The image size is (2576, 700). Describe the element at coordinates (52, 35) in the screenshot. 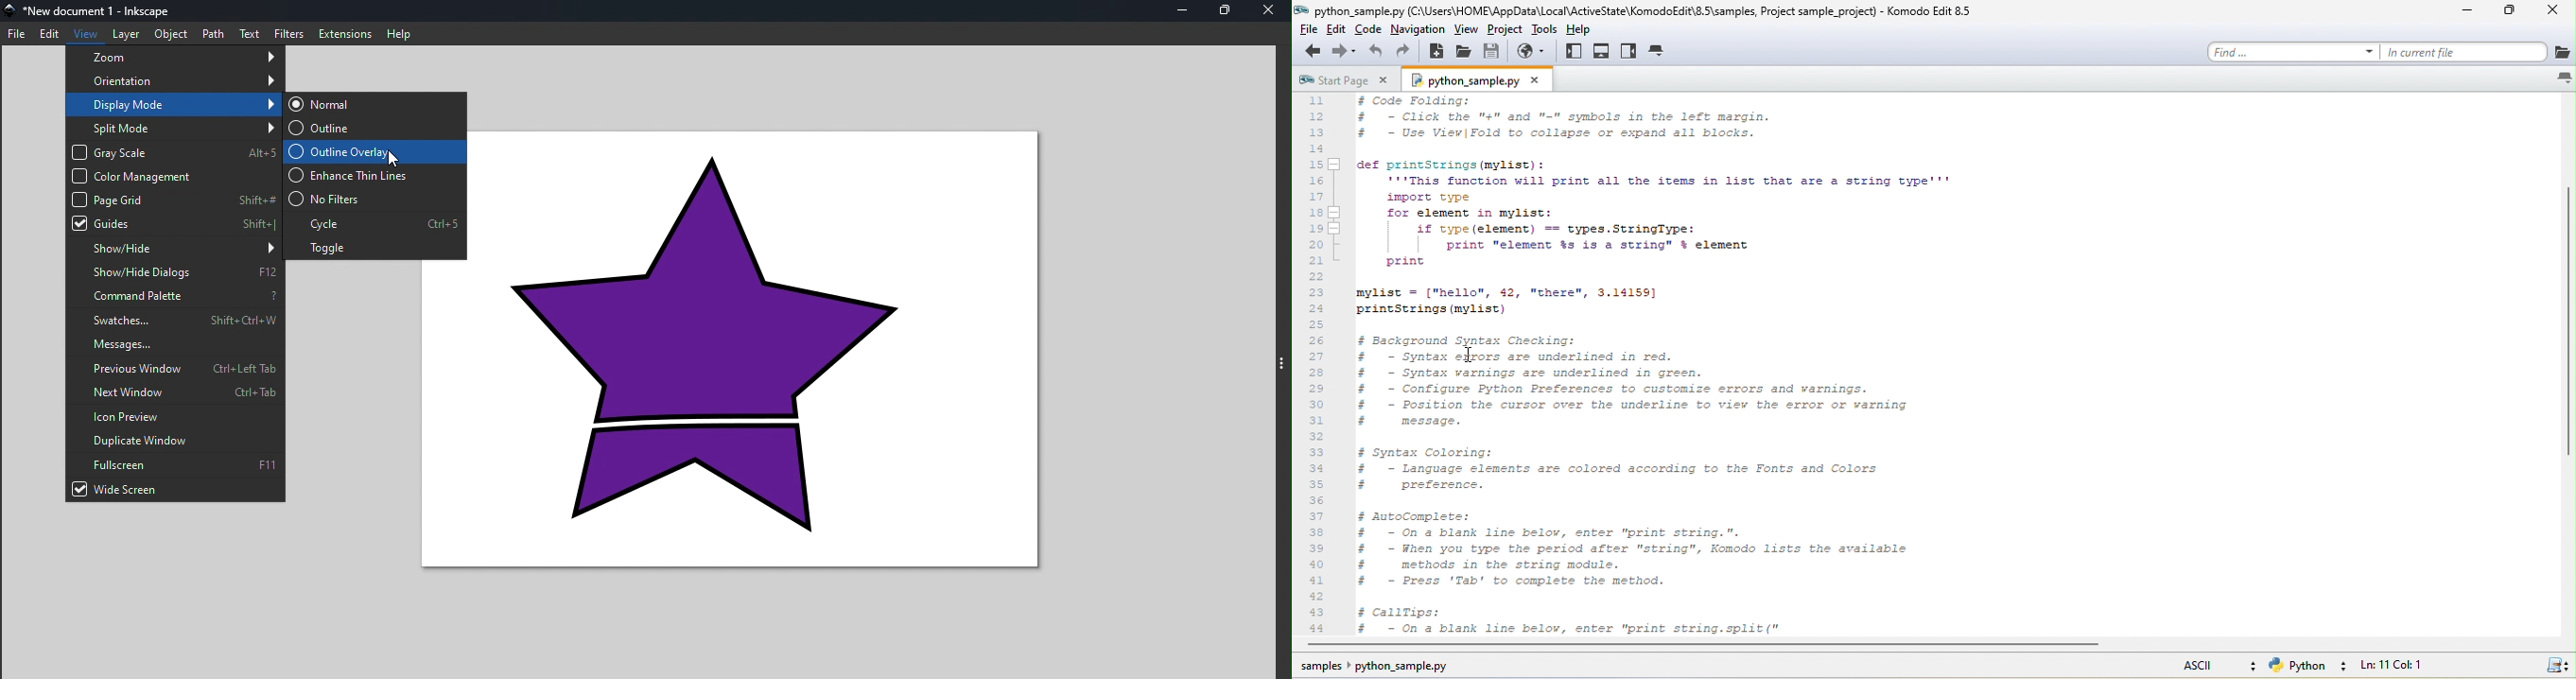

I see `Edit` at that location.